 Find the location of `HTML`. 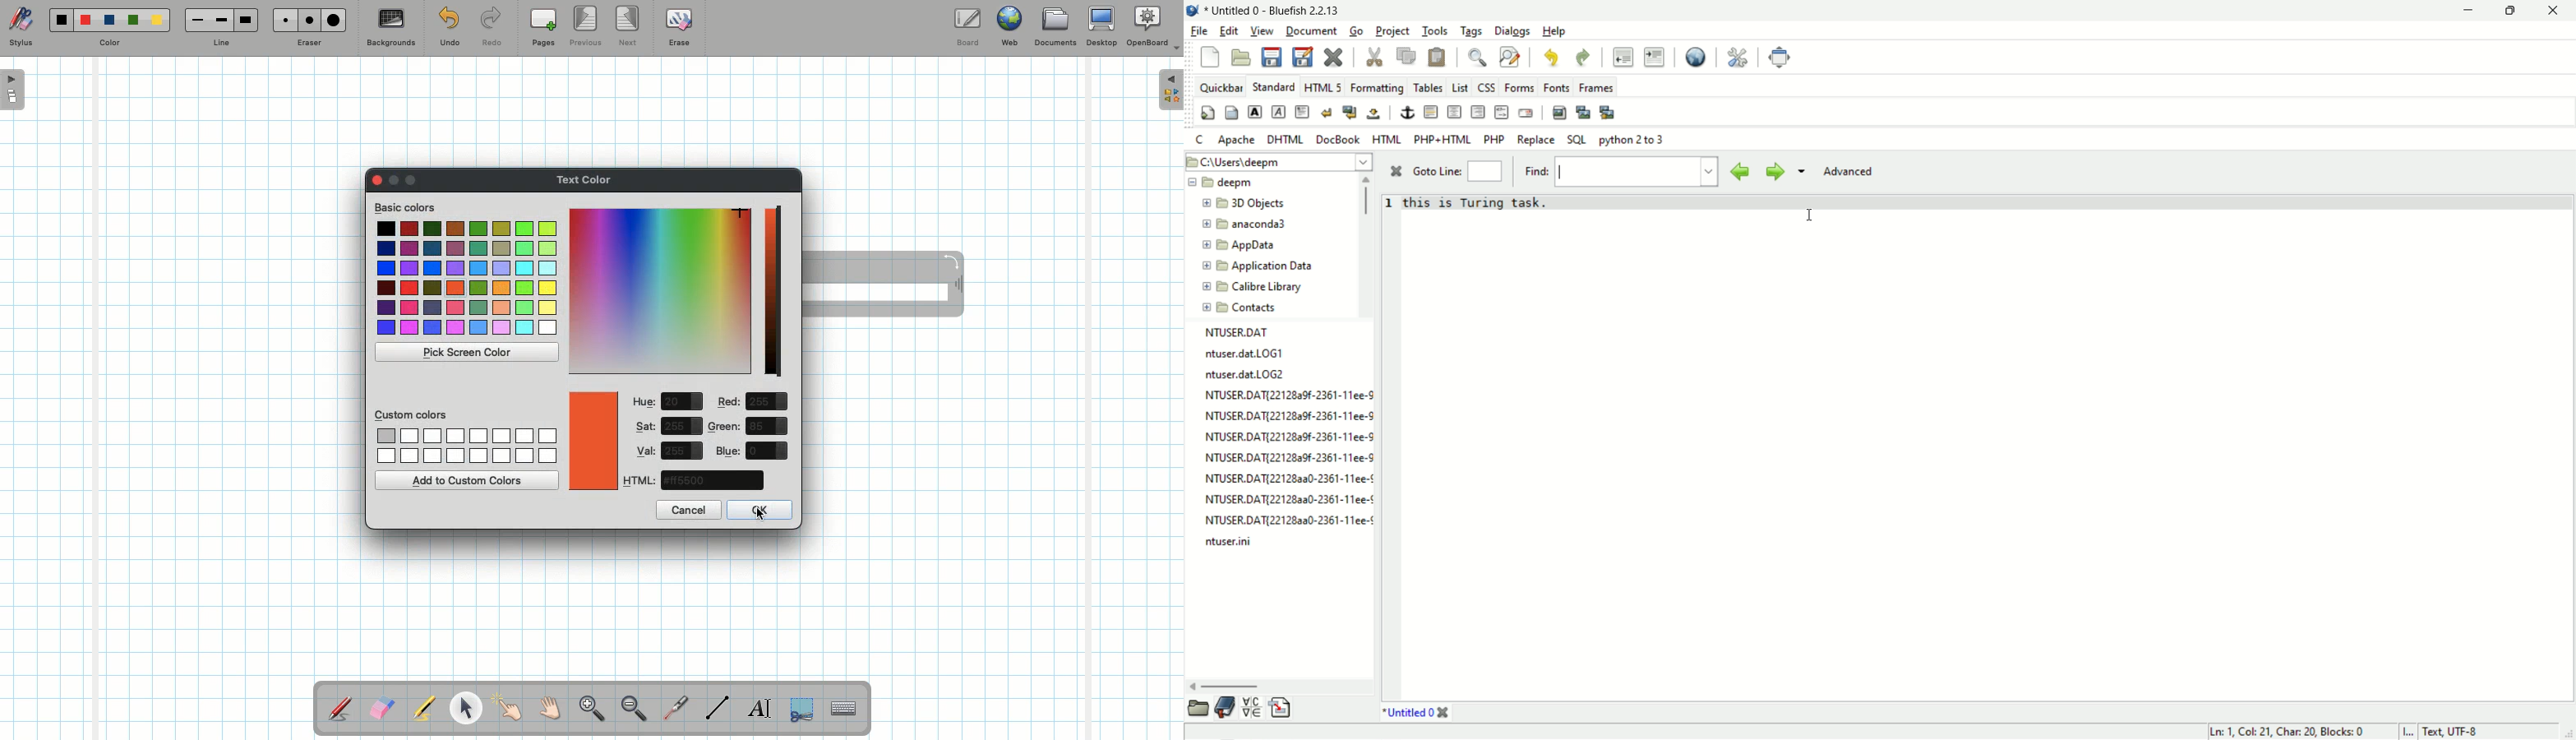

HTML is located at coordinates (1388, 139).